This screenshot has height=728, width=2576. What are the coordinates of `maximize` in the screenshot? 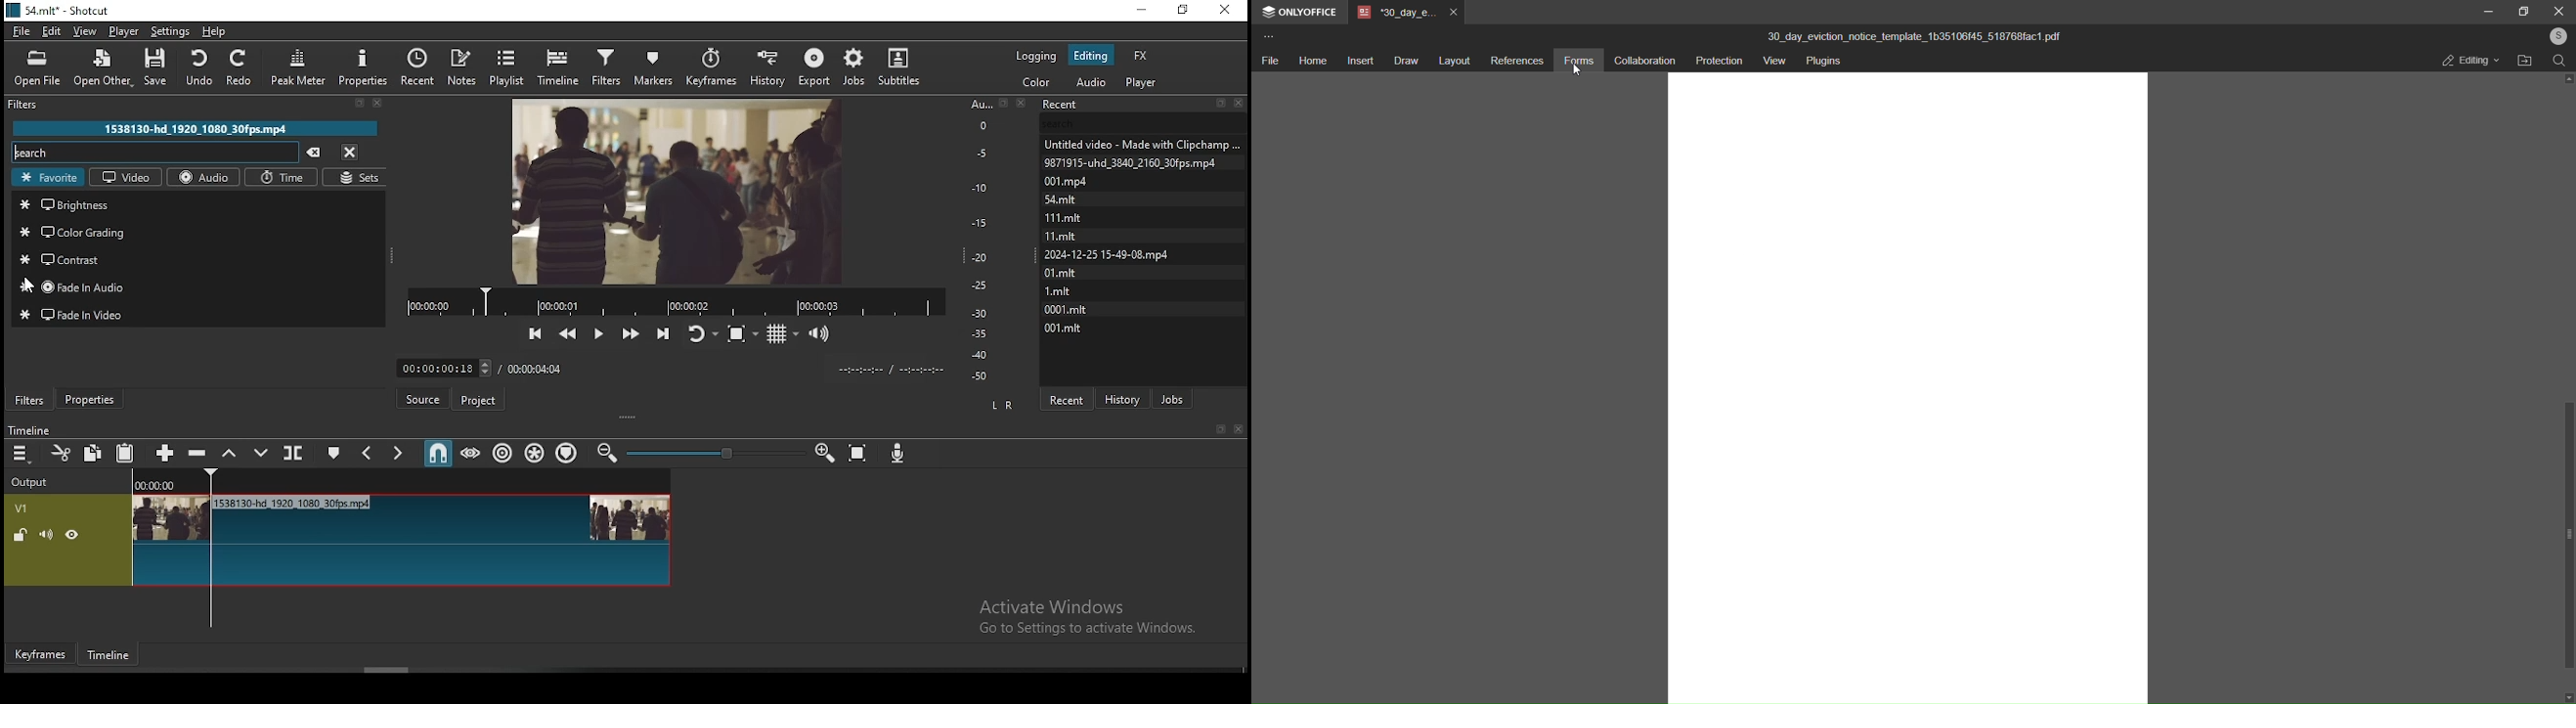 It's located at (2524, 11).